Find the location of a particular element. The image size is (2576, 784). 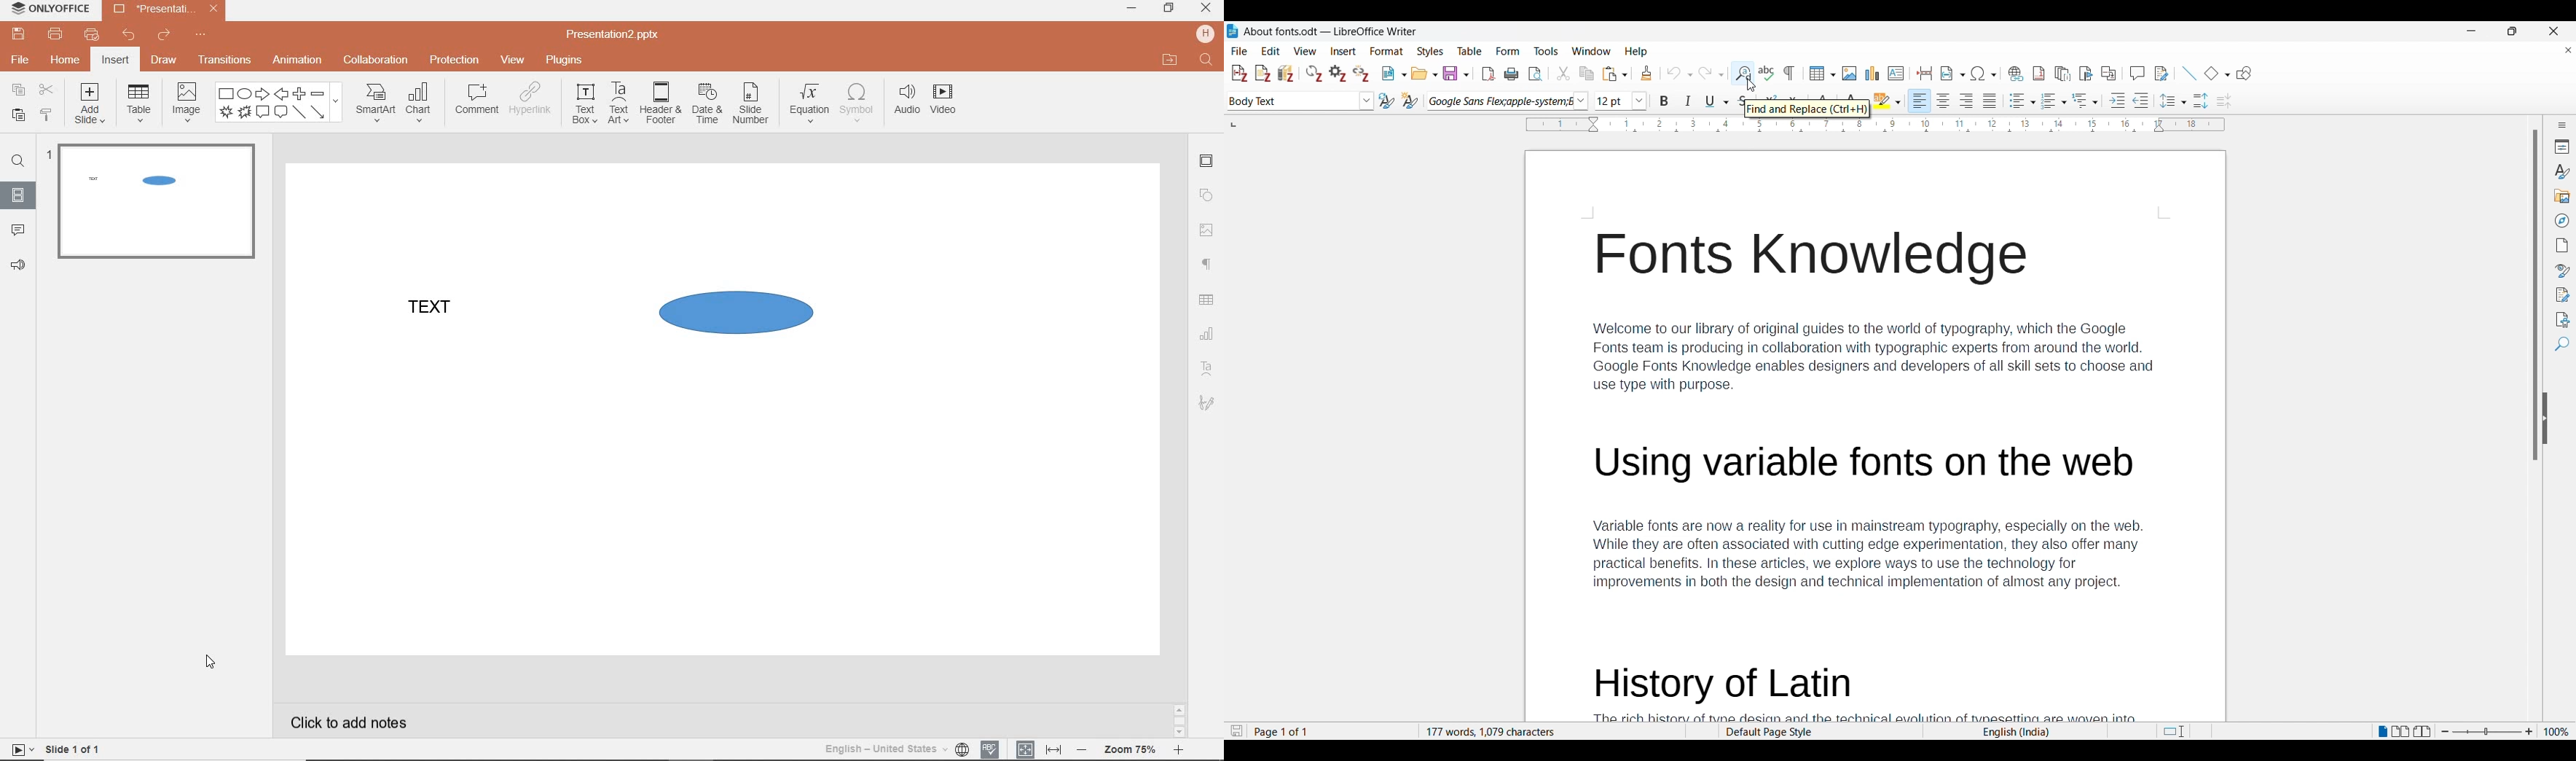

textart is located at coordinates (617, 102).